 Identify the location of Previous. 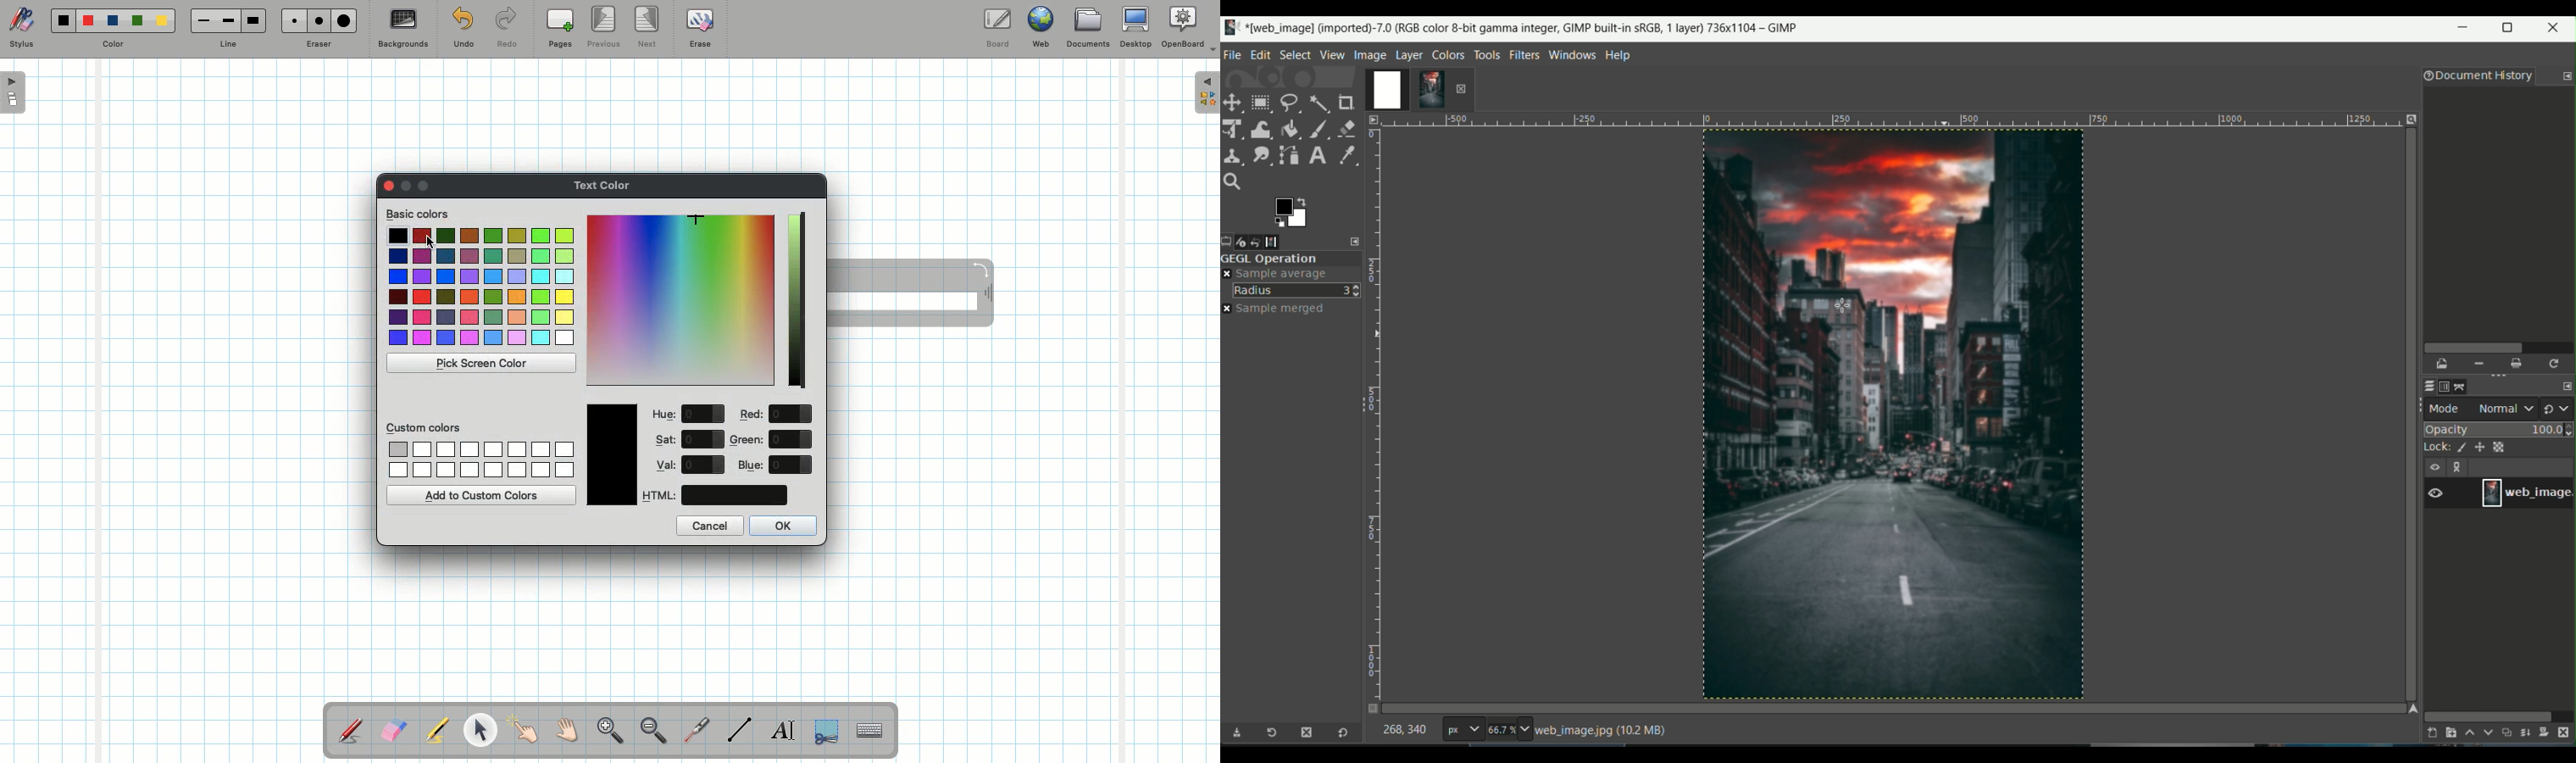
(605, 28).